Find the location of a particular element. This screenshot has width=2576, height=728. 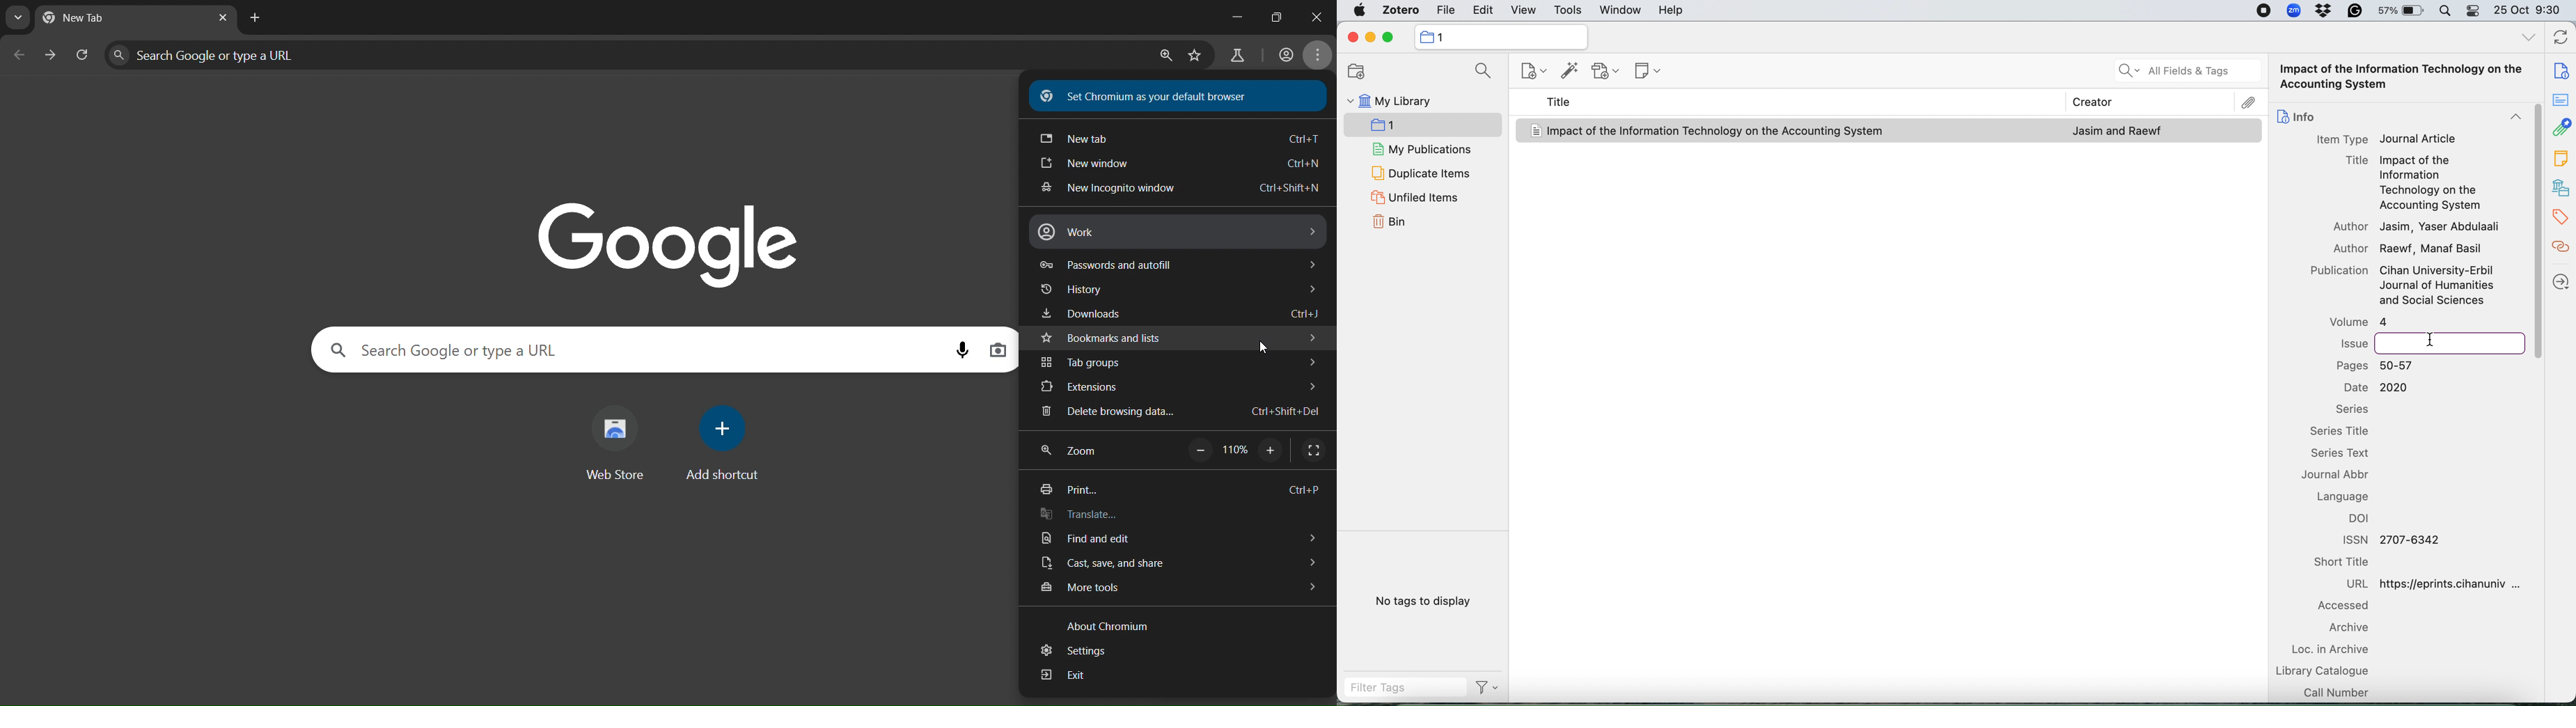

library and collections is located at coordinates (2560, 186).